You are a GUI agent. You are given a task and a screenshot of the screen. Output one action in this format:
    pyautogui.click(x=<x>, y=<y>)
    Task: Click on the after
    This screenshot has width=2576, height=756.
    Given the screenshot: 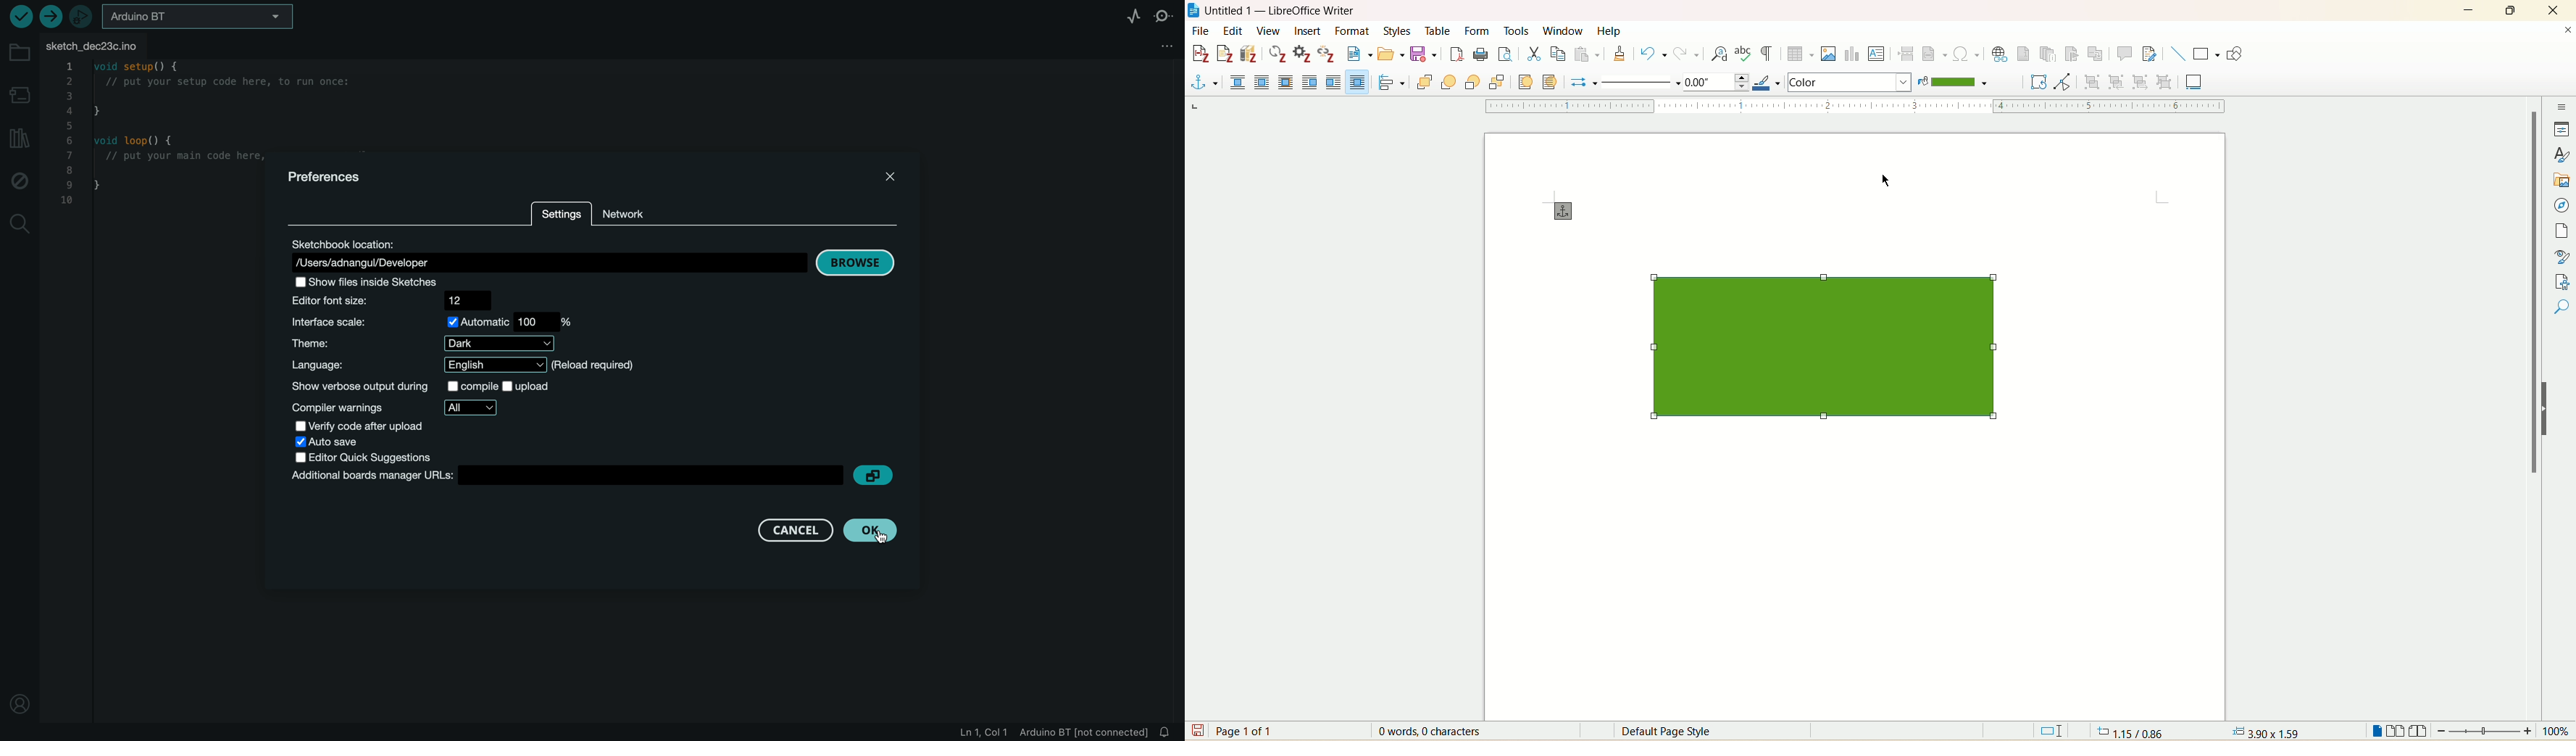 What is the action you would take?
    pyautogui.click(x=1334, y=82)
    